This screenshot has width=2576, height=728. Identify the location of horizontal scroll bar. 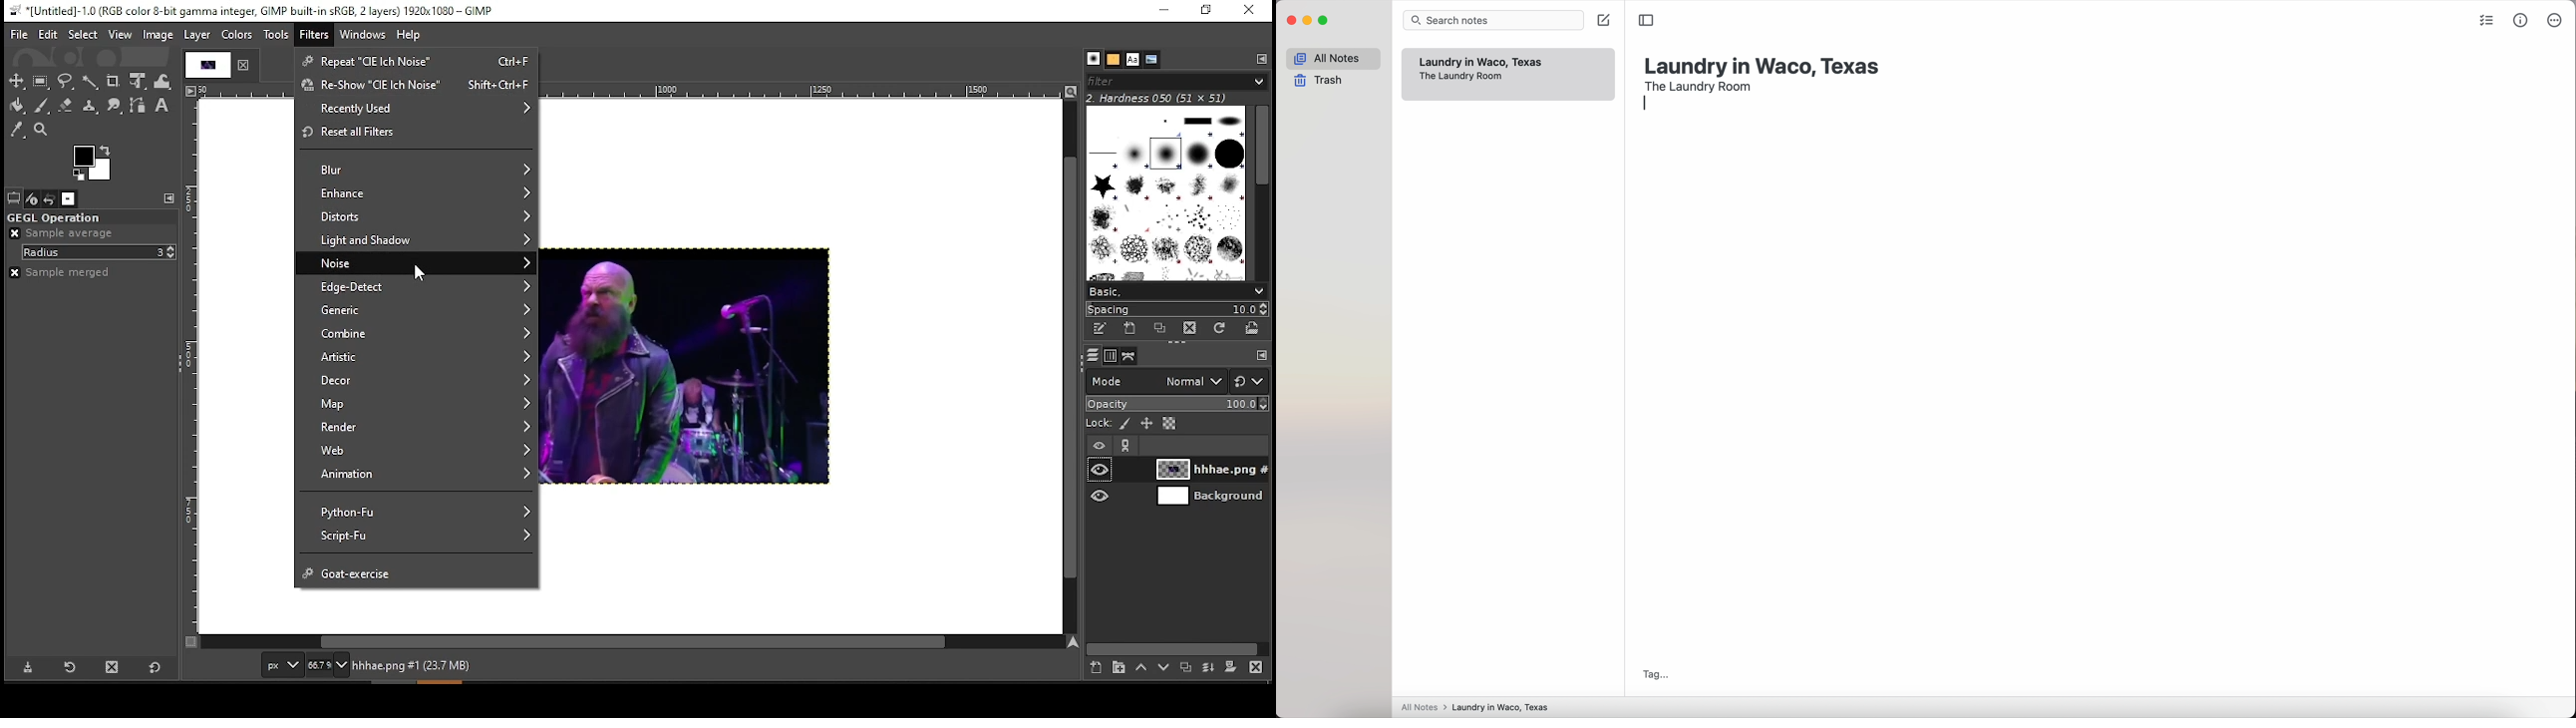
(632, 643).